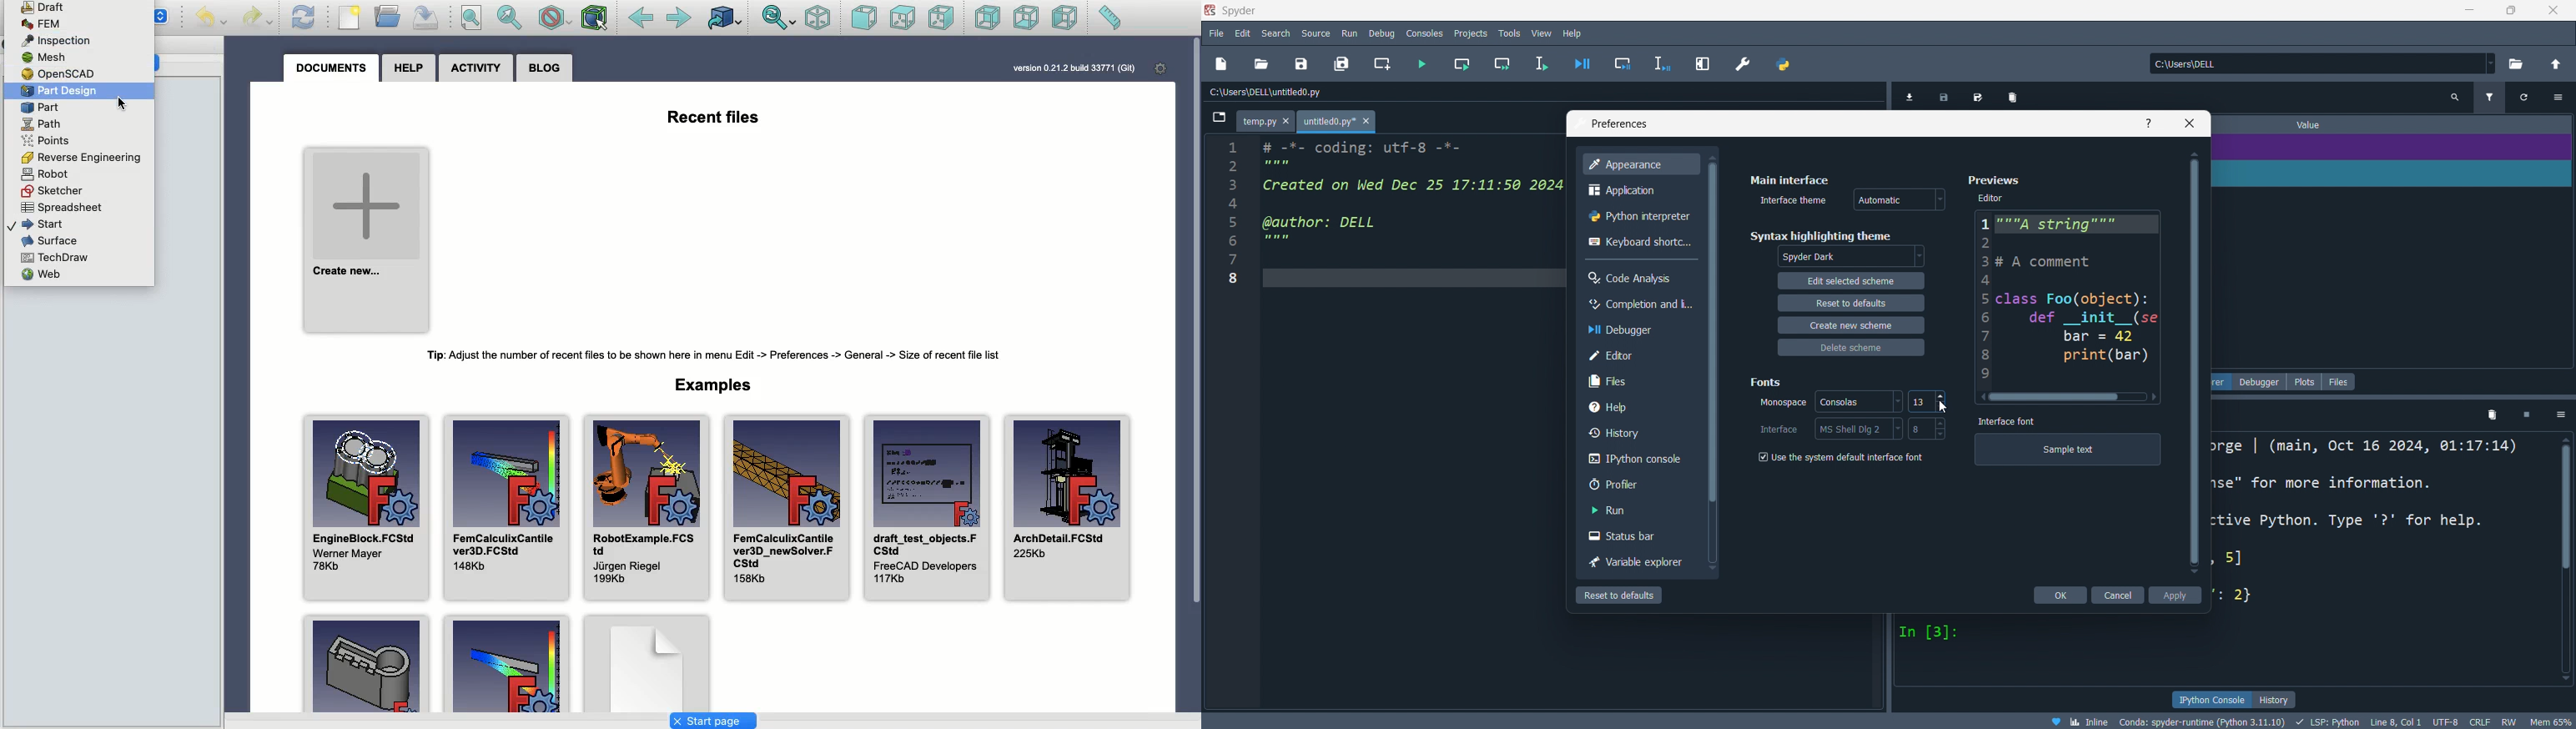 The height and width of the screenshot is (756, 2576). Describe the element at coordinates (1162, 69) in the screenshot. I see `Settings` at that location.